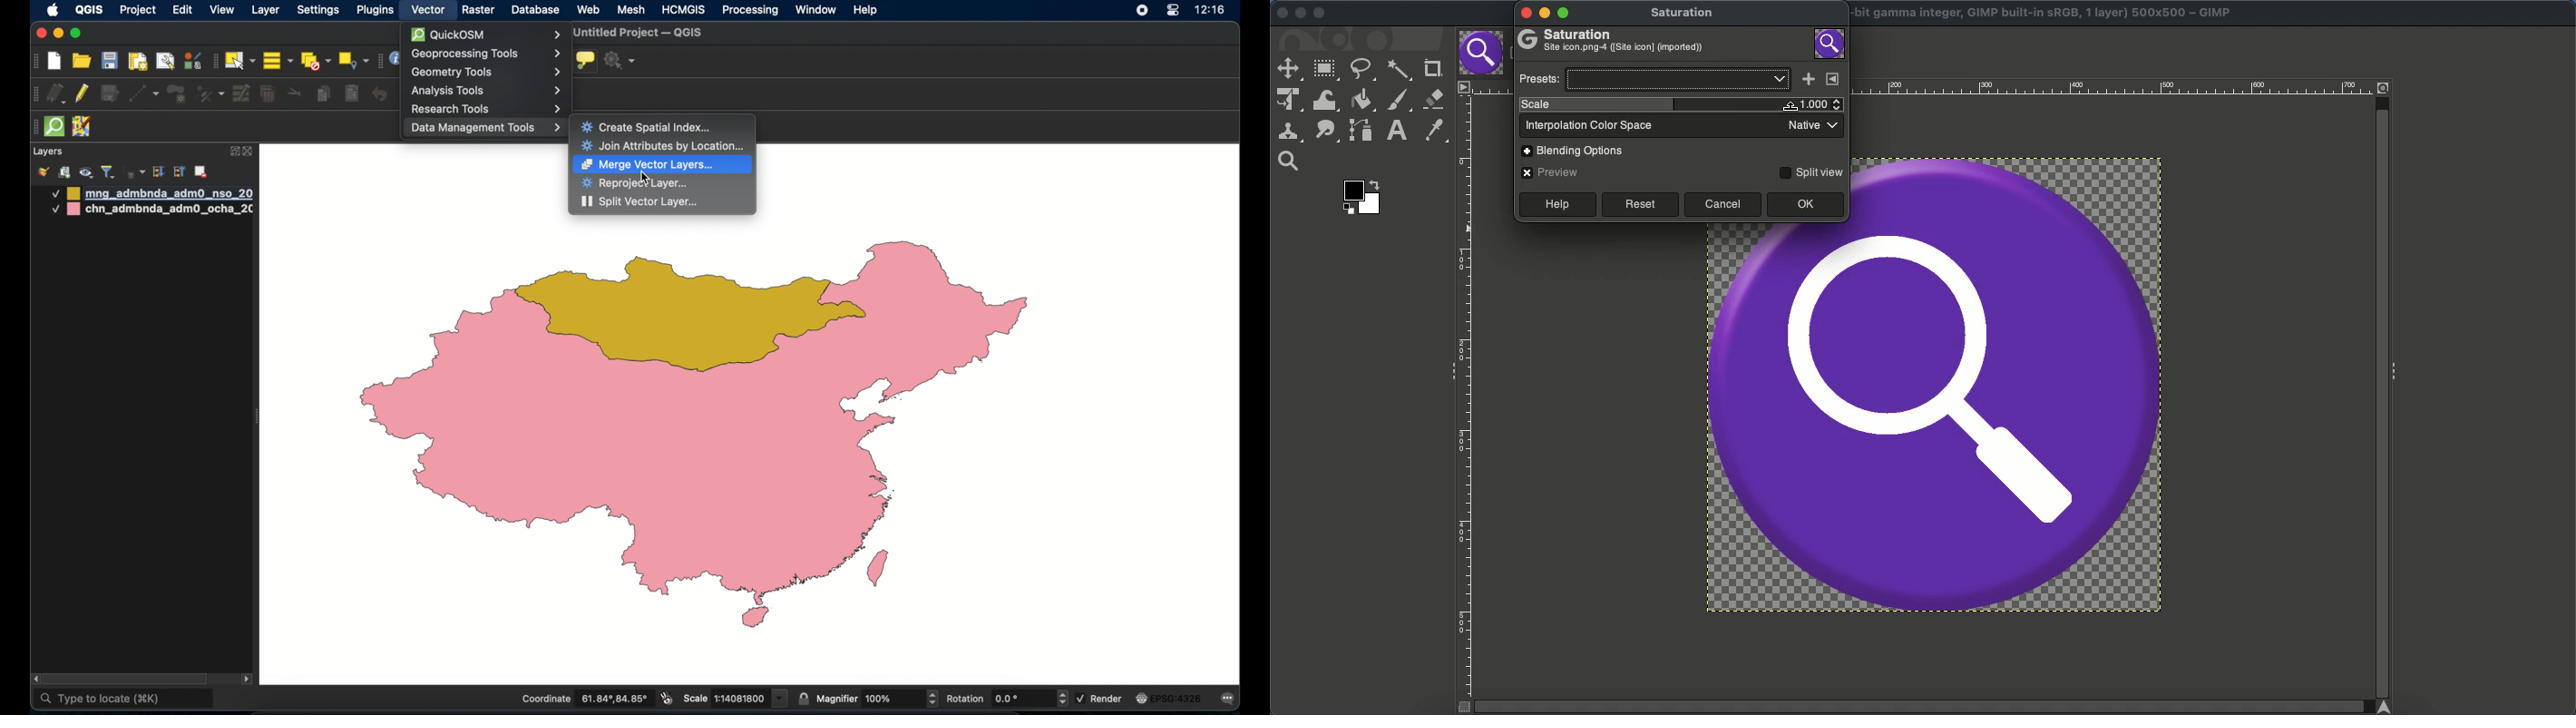  I want to click on Text, so click(1396, 131).